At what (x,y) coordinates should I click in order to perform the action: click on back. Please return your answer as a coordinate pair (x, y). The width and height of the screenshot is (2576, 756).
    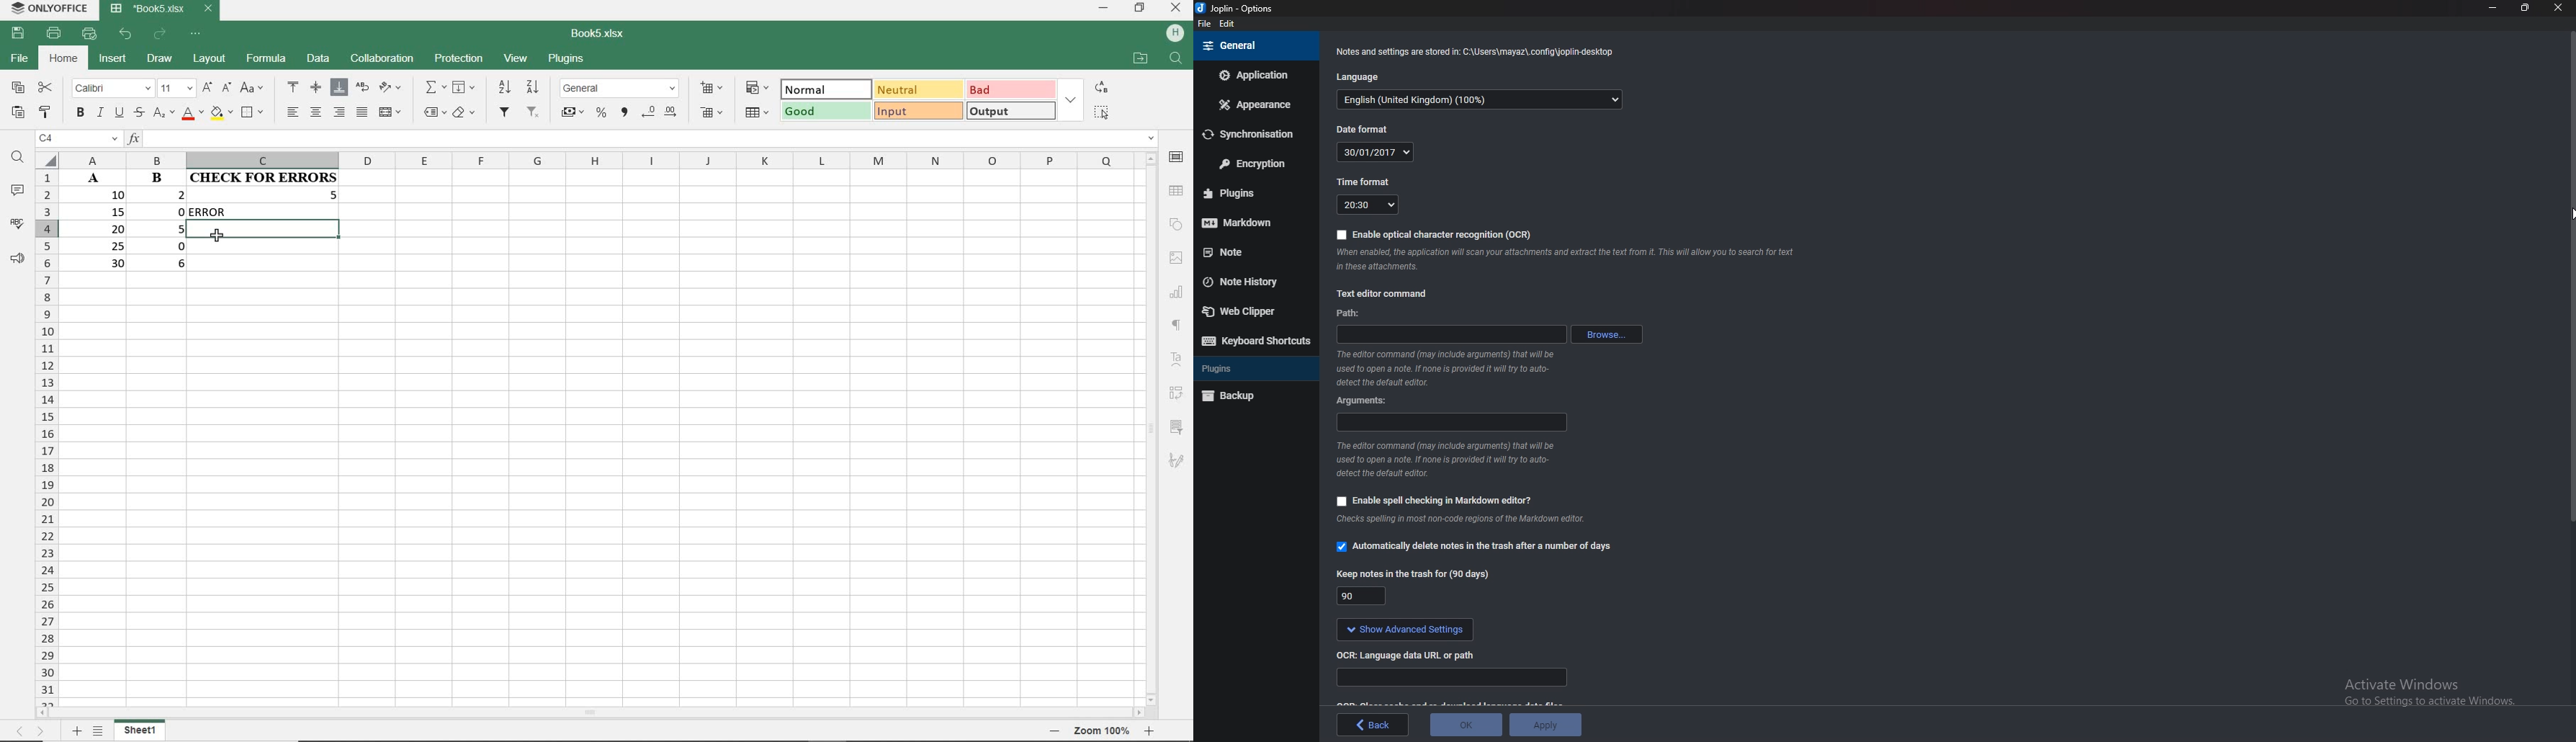
    Looking at the image, I should click on (1373, 725).